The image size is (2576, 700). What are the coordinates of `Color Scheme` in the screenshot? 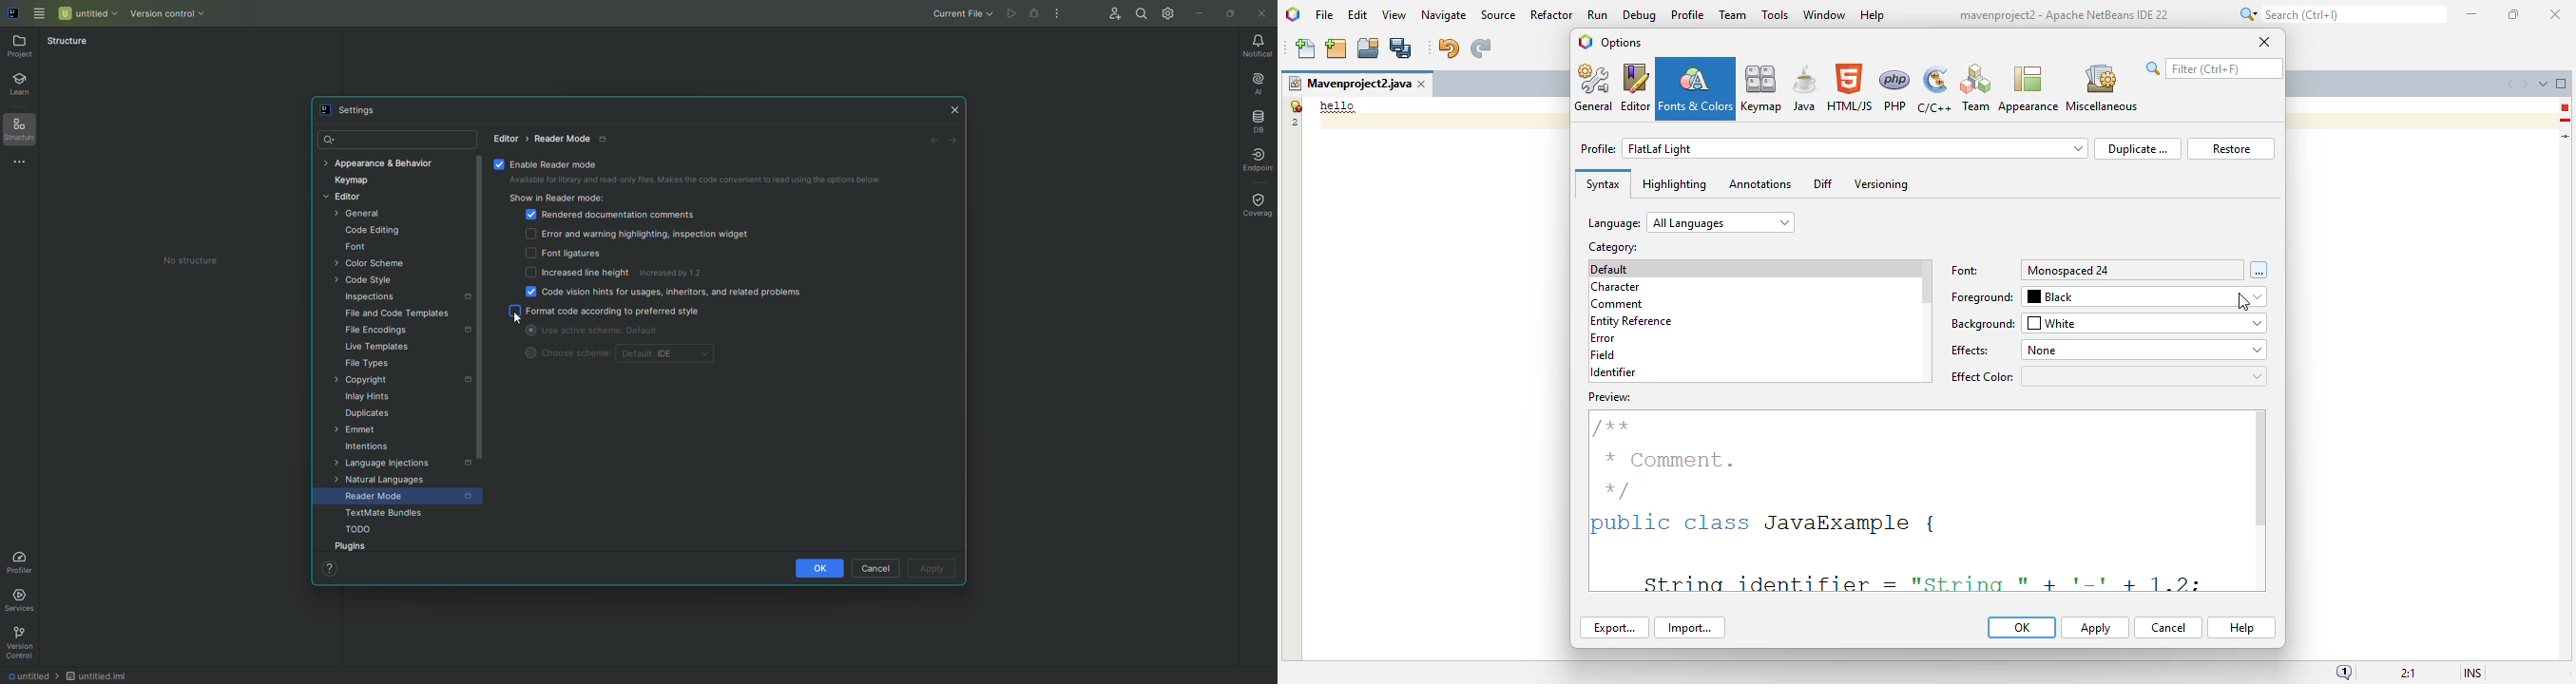 It's located at (371, 264).